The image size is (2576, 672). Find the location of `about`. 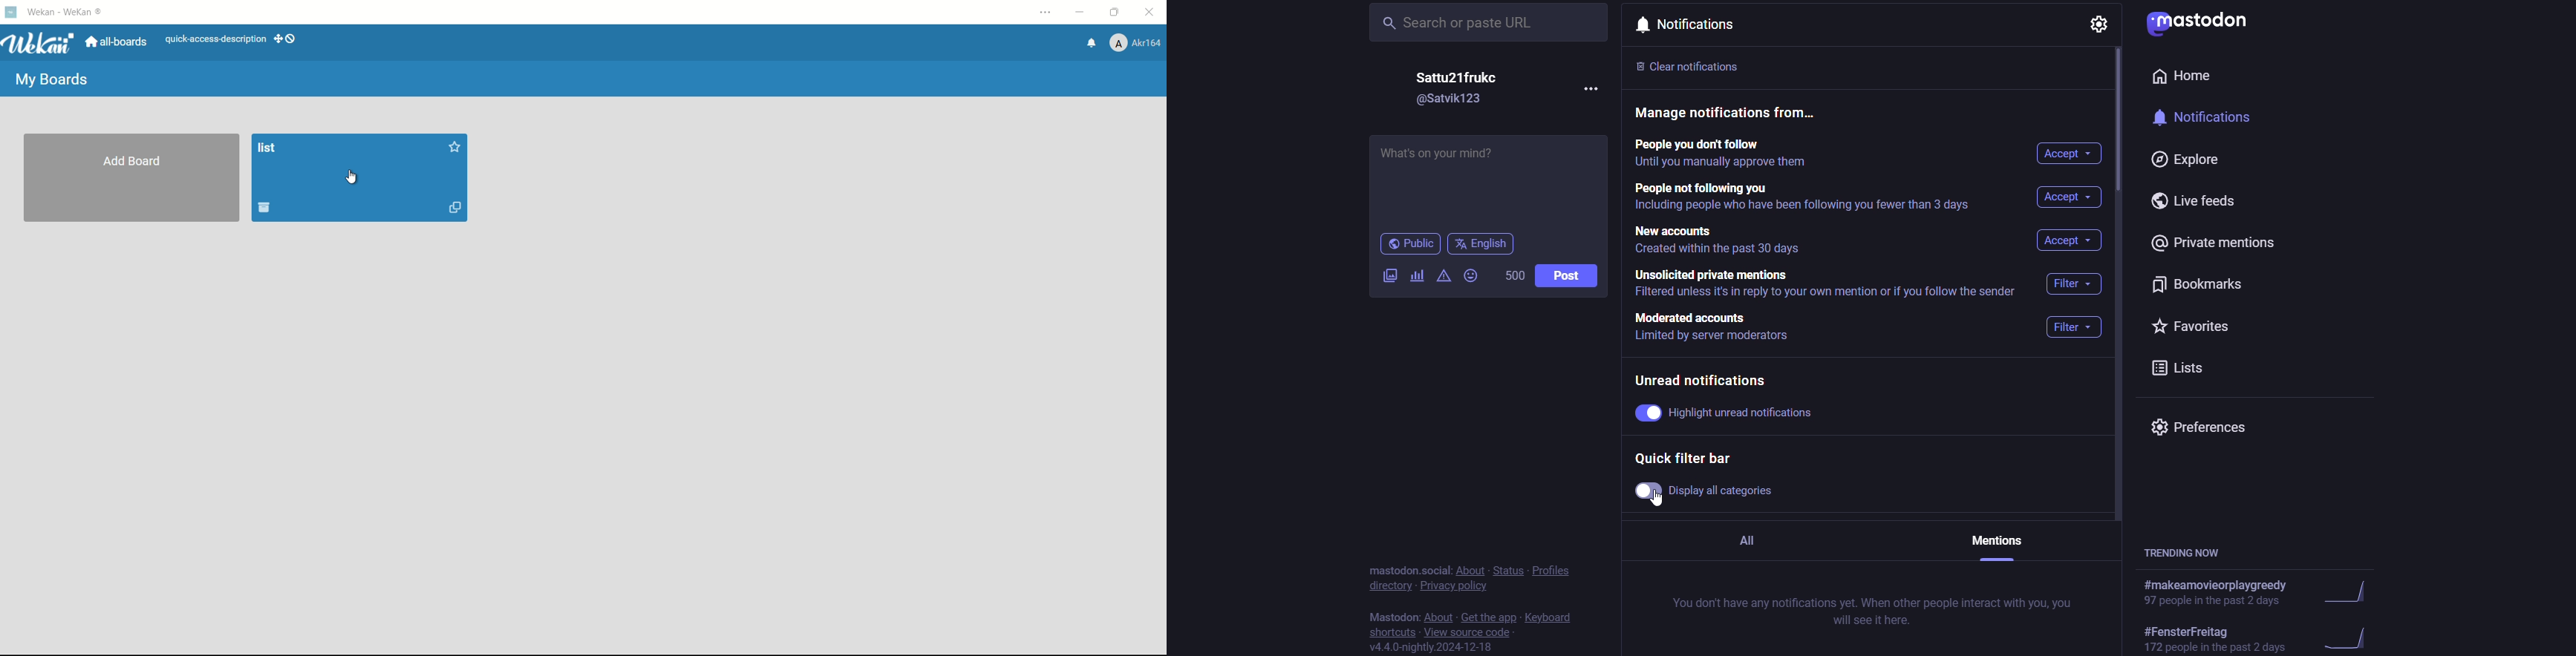

about is located at coordinates (1471, 571).